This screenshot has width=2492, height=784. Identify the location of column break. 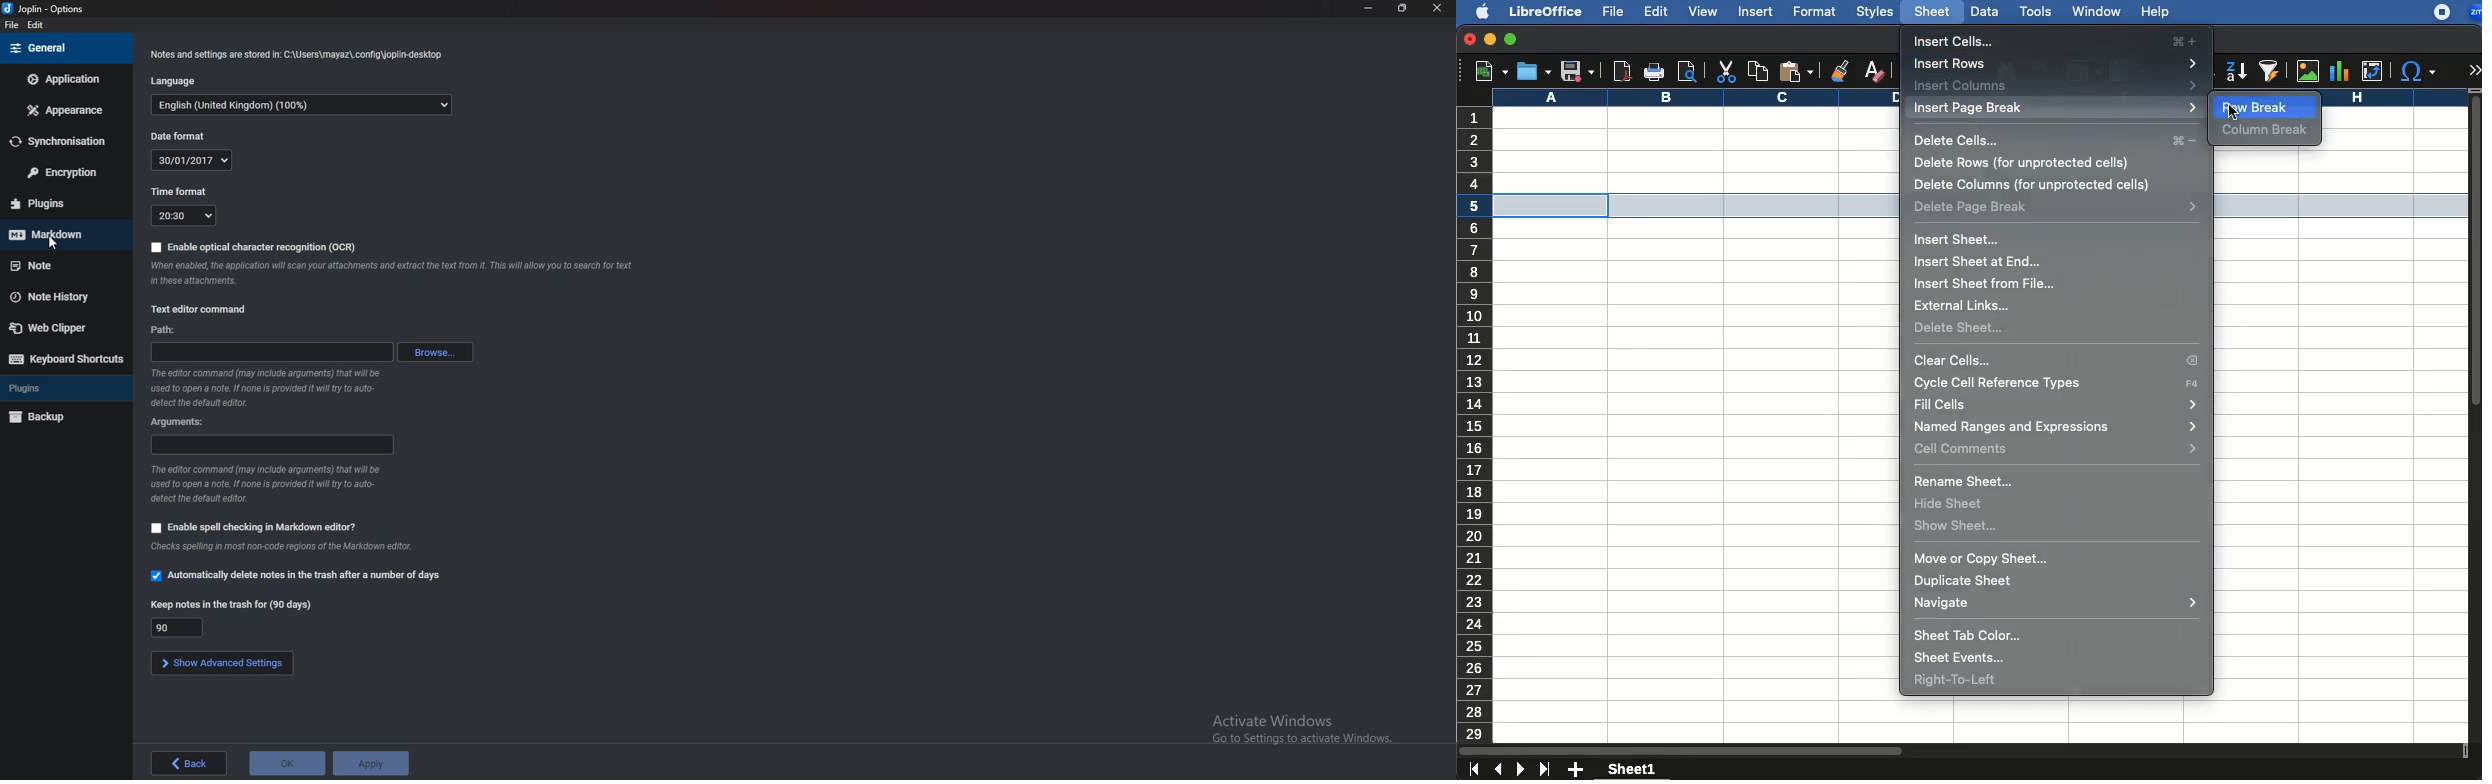
(2265, 134).